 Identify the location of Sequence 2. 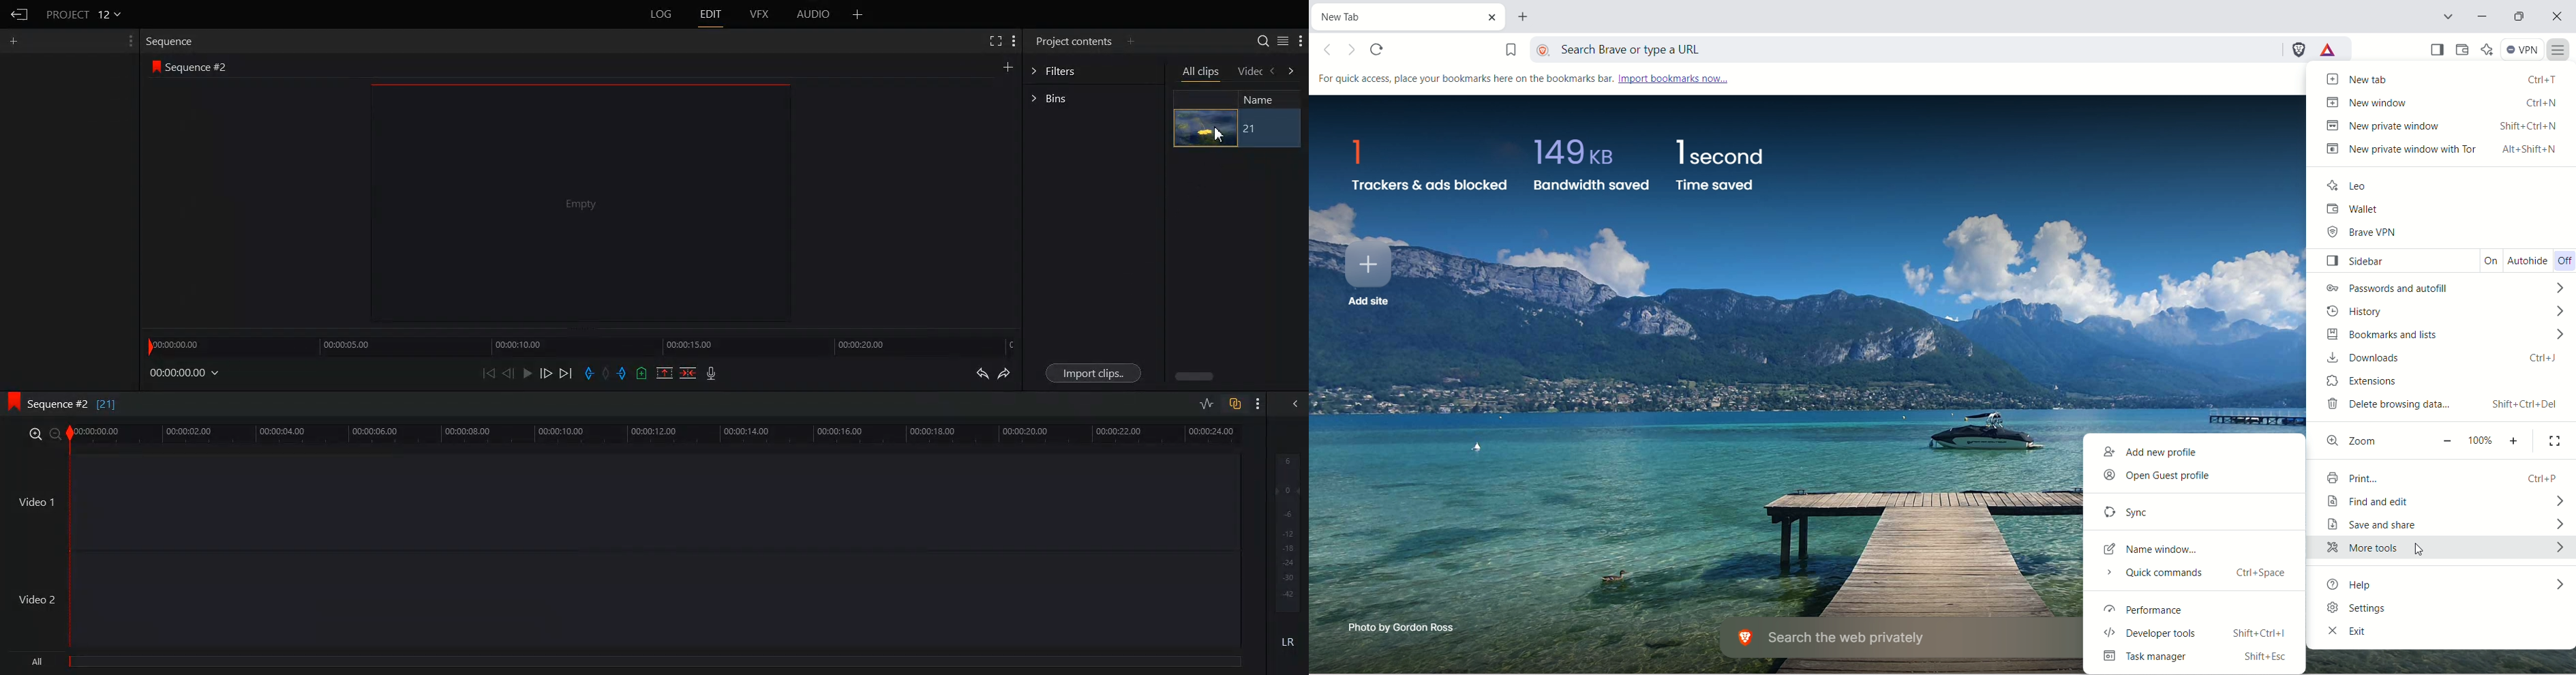
(197, 68).